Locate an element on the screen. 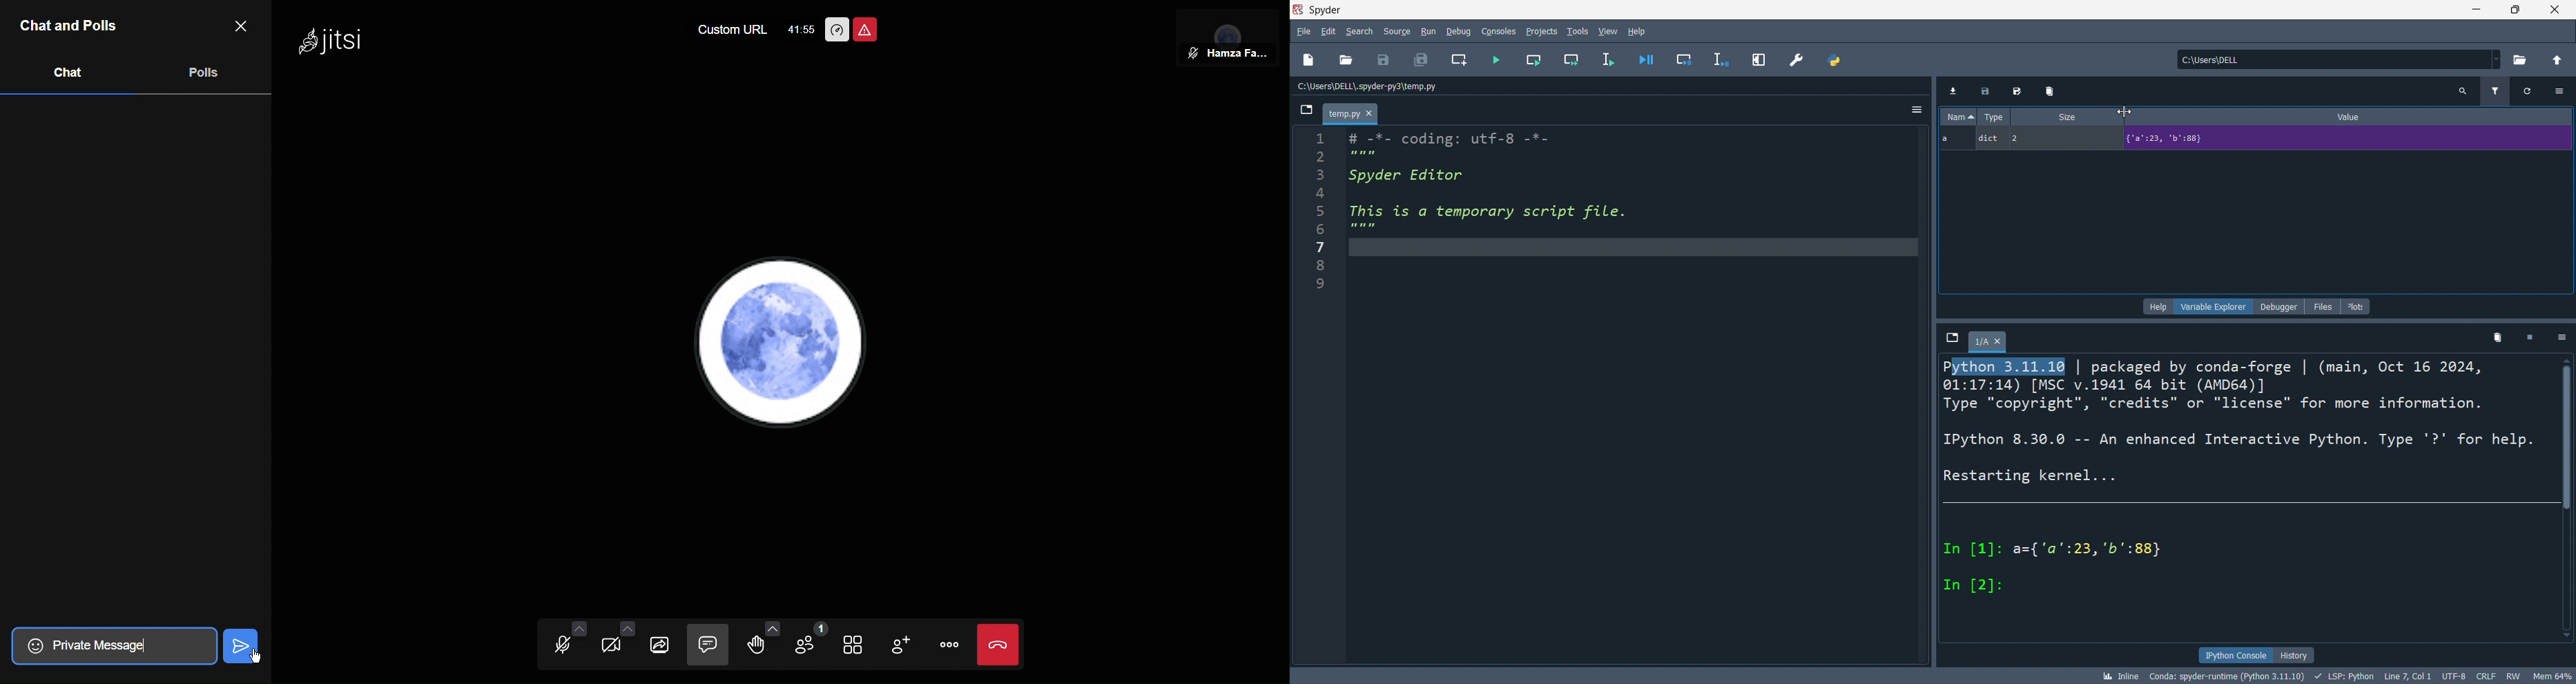 Image resolution: width=2576 pixels, height=700 pixels. delete is located at coordinates (2499, 337).